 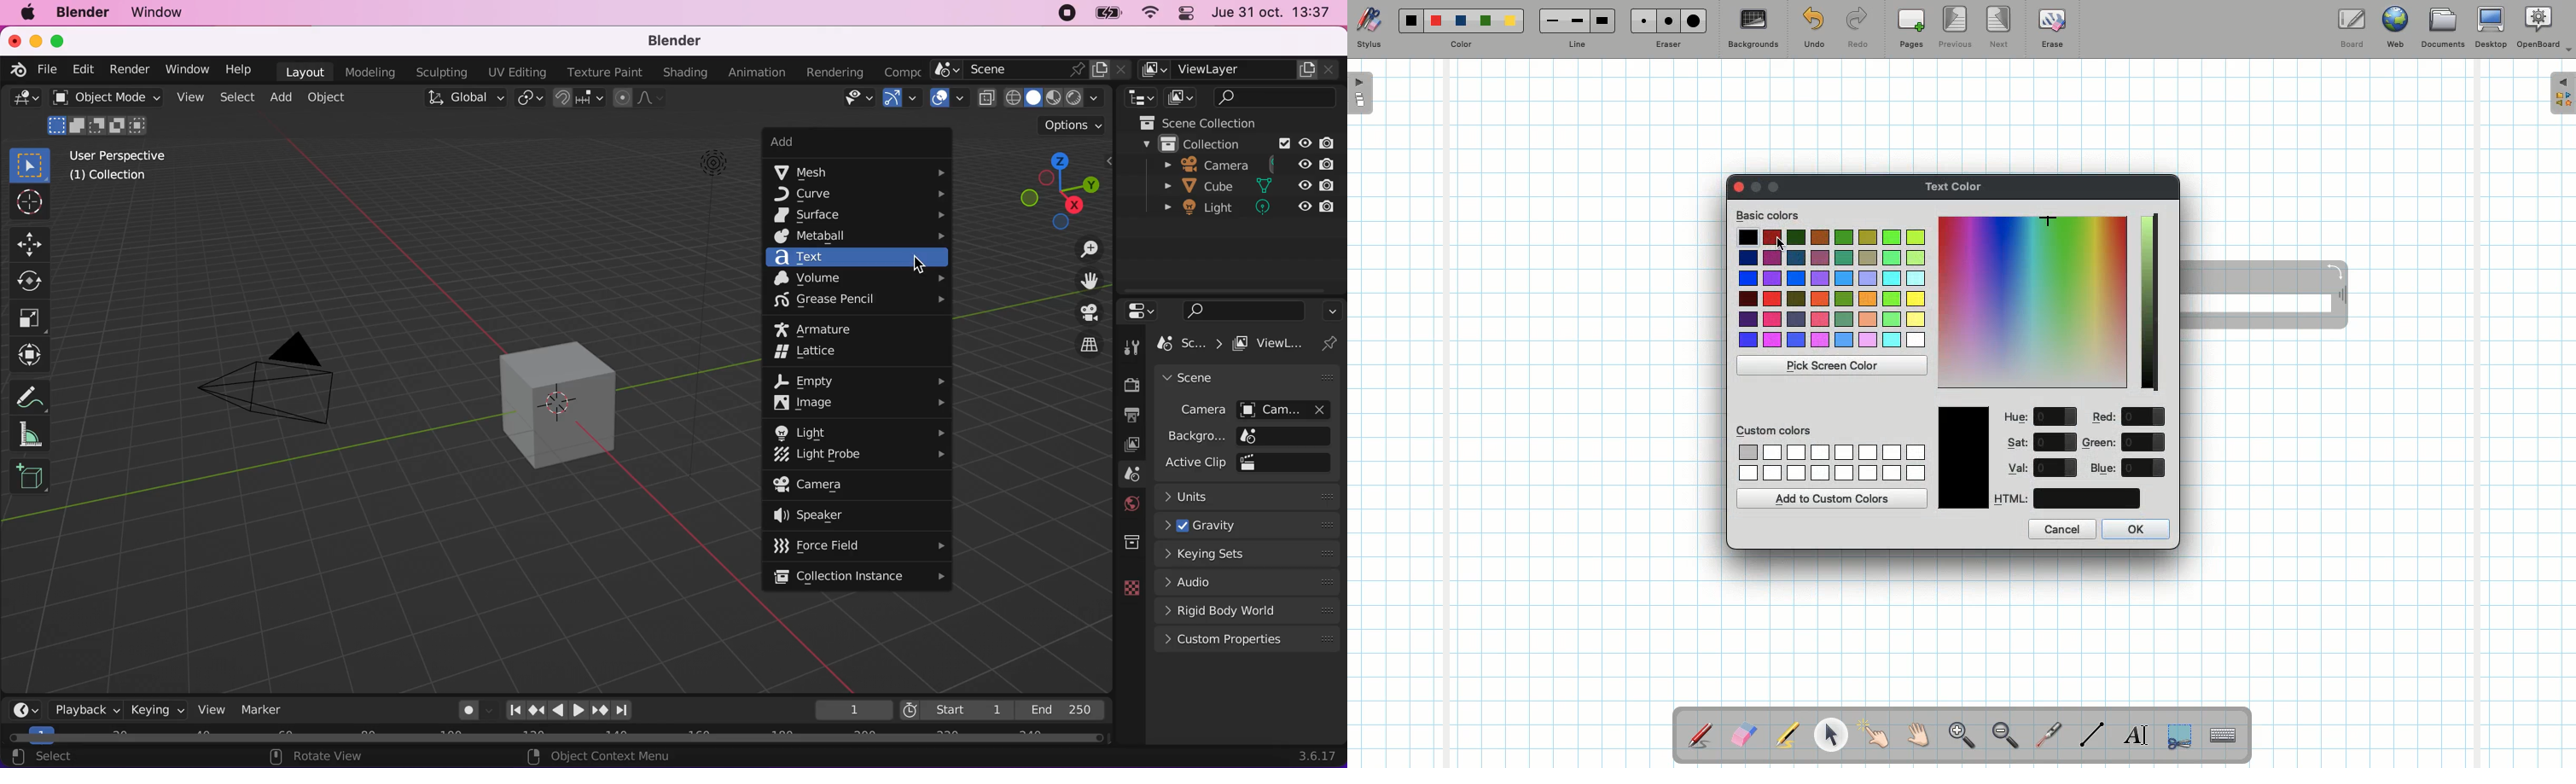 I want to click on surface, so click(x=859, y=214).